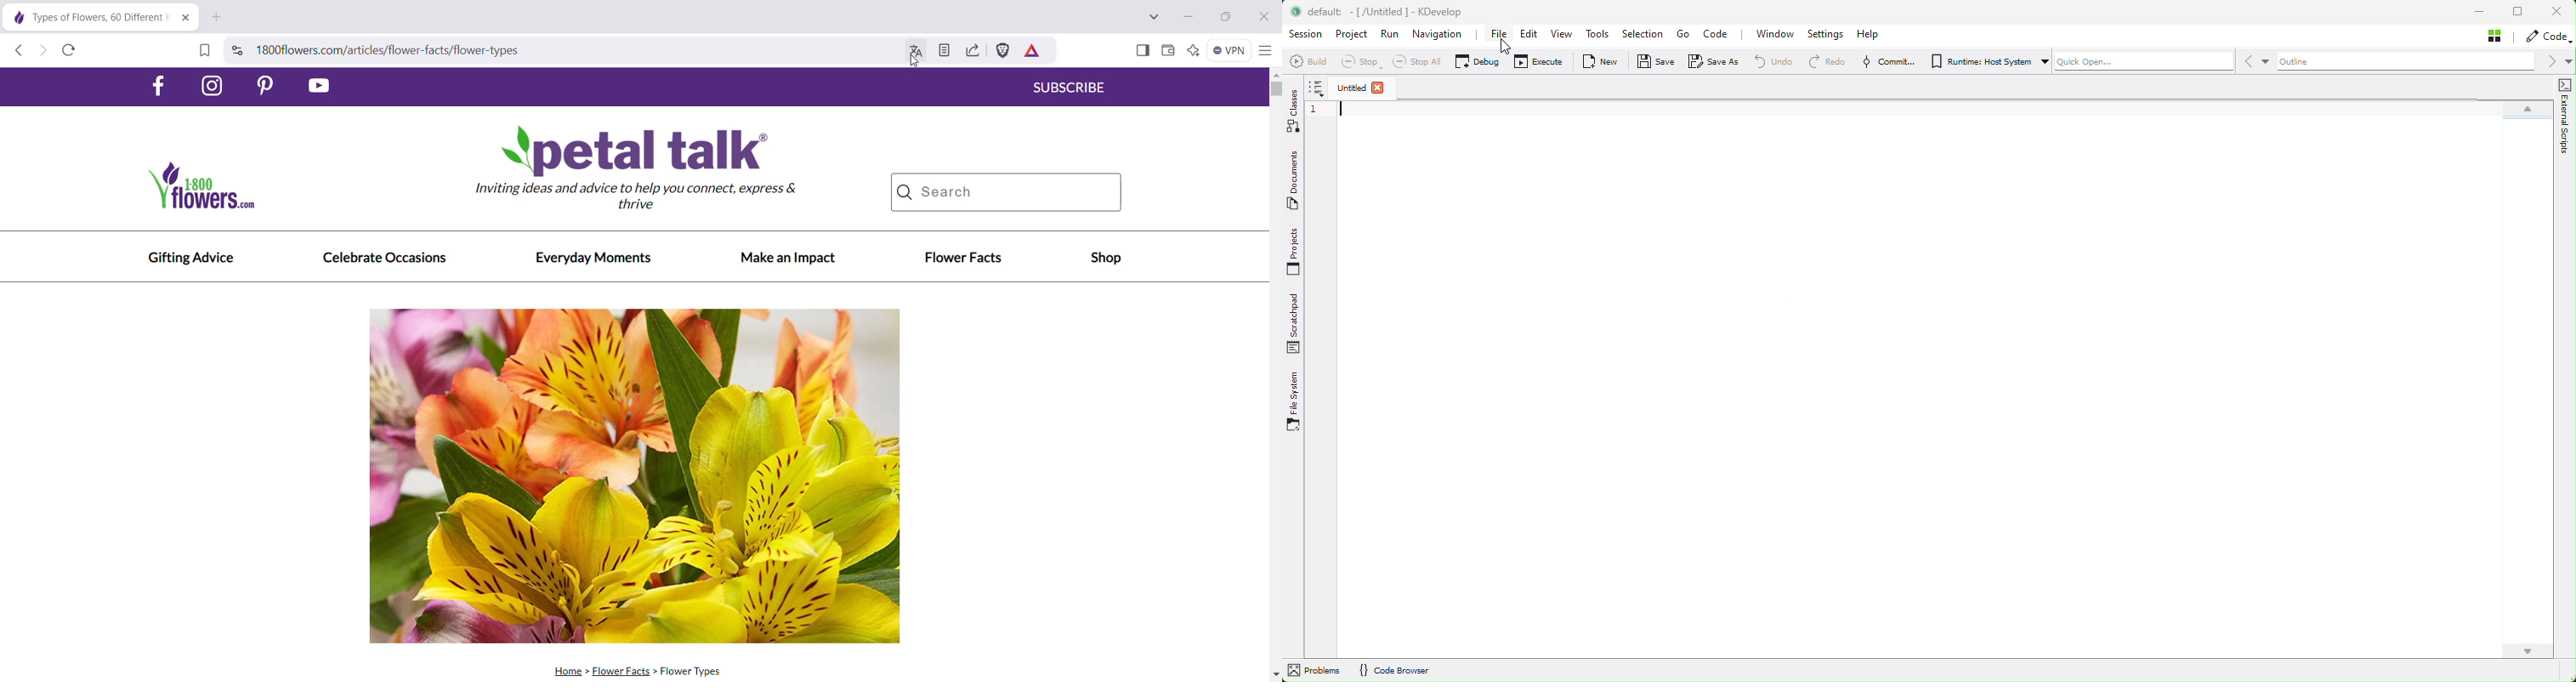  I want to click on Redo, so click(1767, 61).